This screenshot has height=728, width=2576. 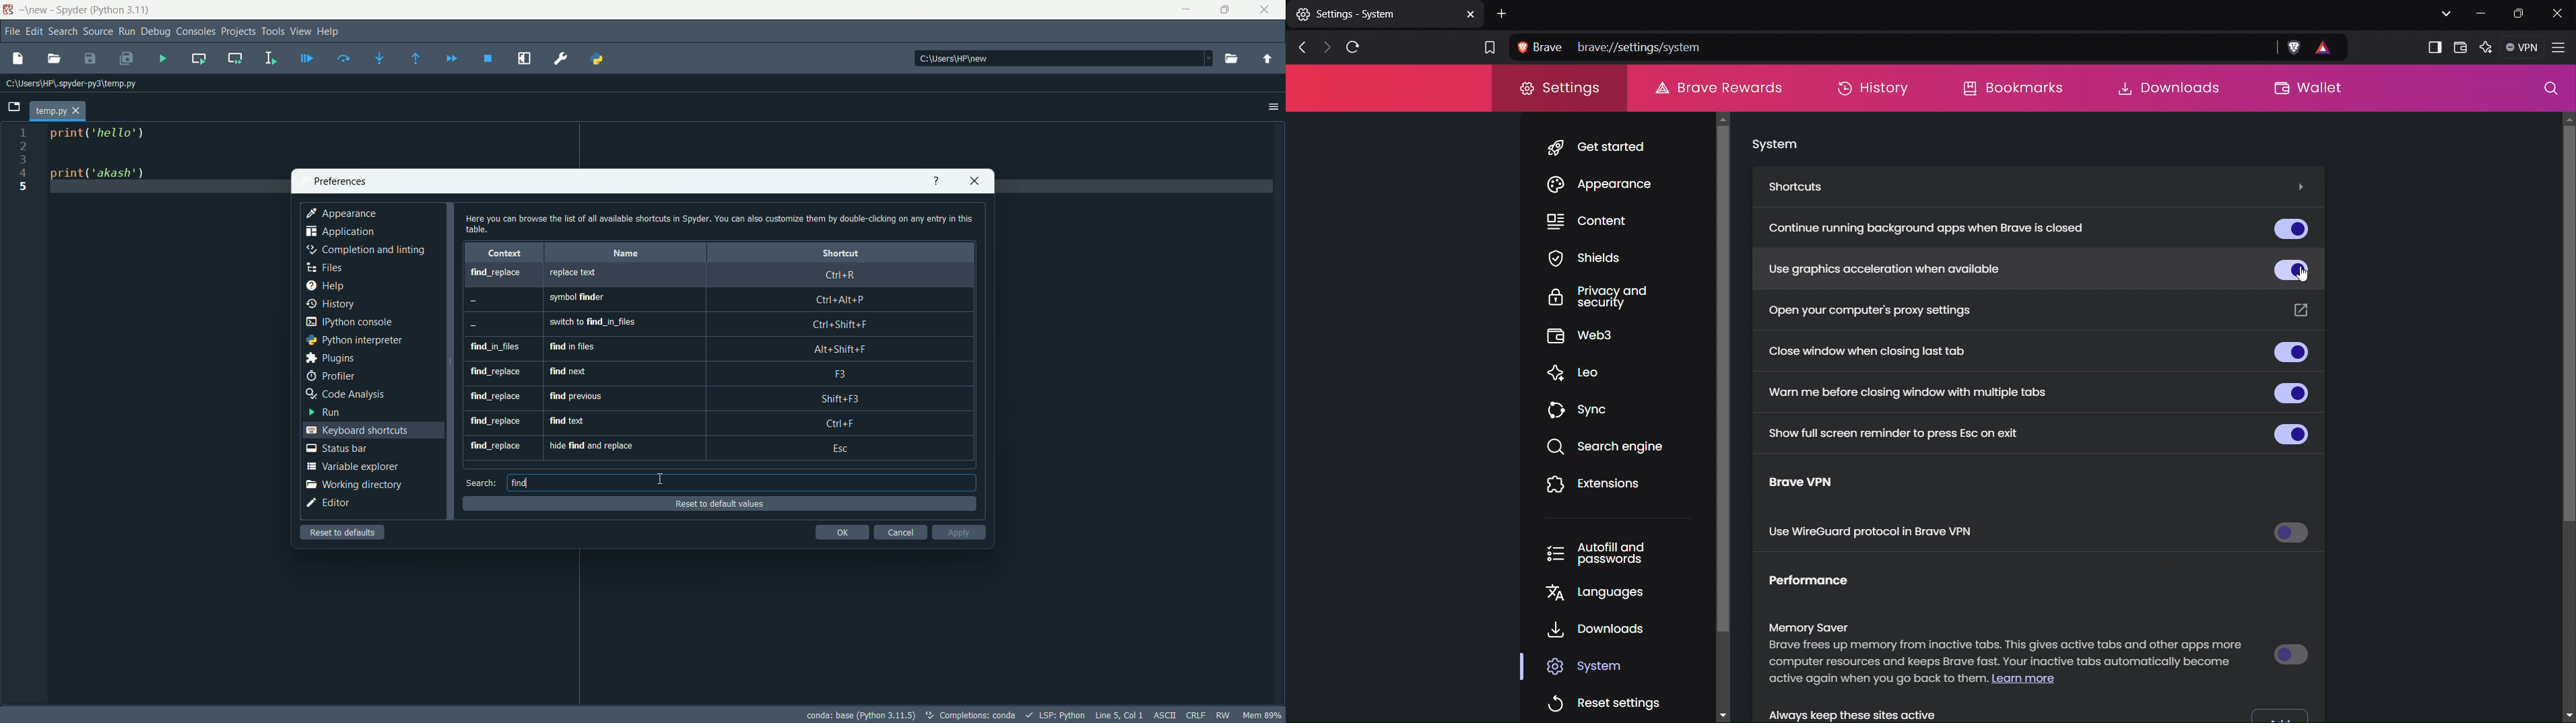 I want to click on help, so click(x=935, y=181).